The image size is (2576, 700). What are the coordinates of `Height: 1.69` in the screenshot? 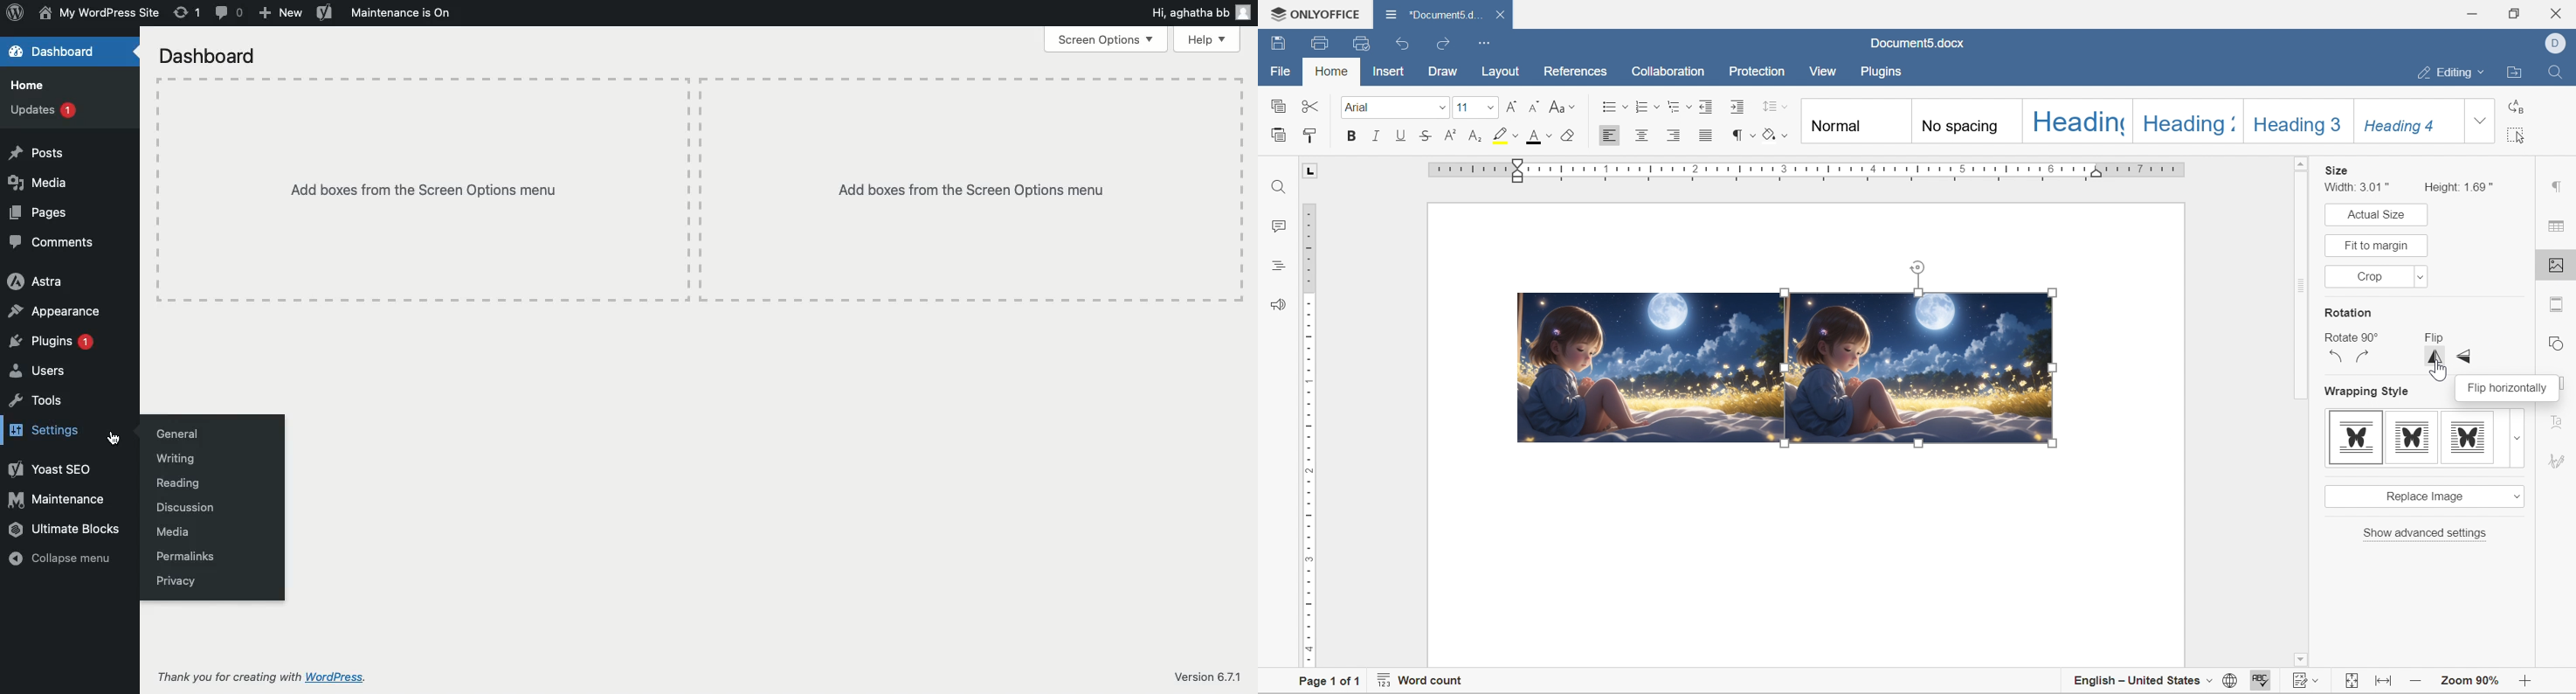 It's located at (2461, 186).